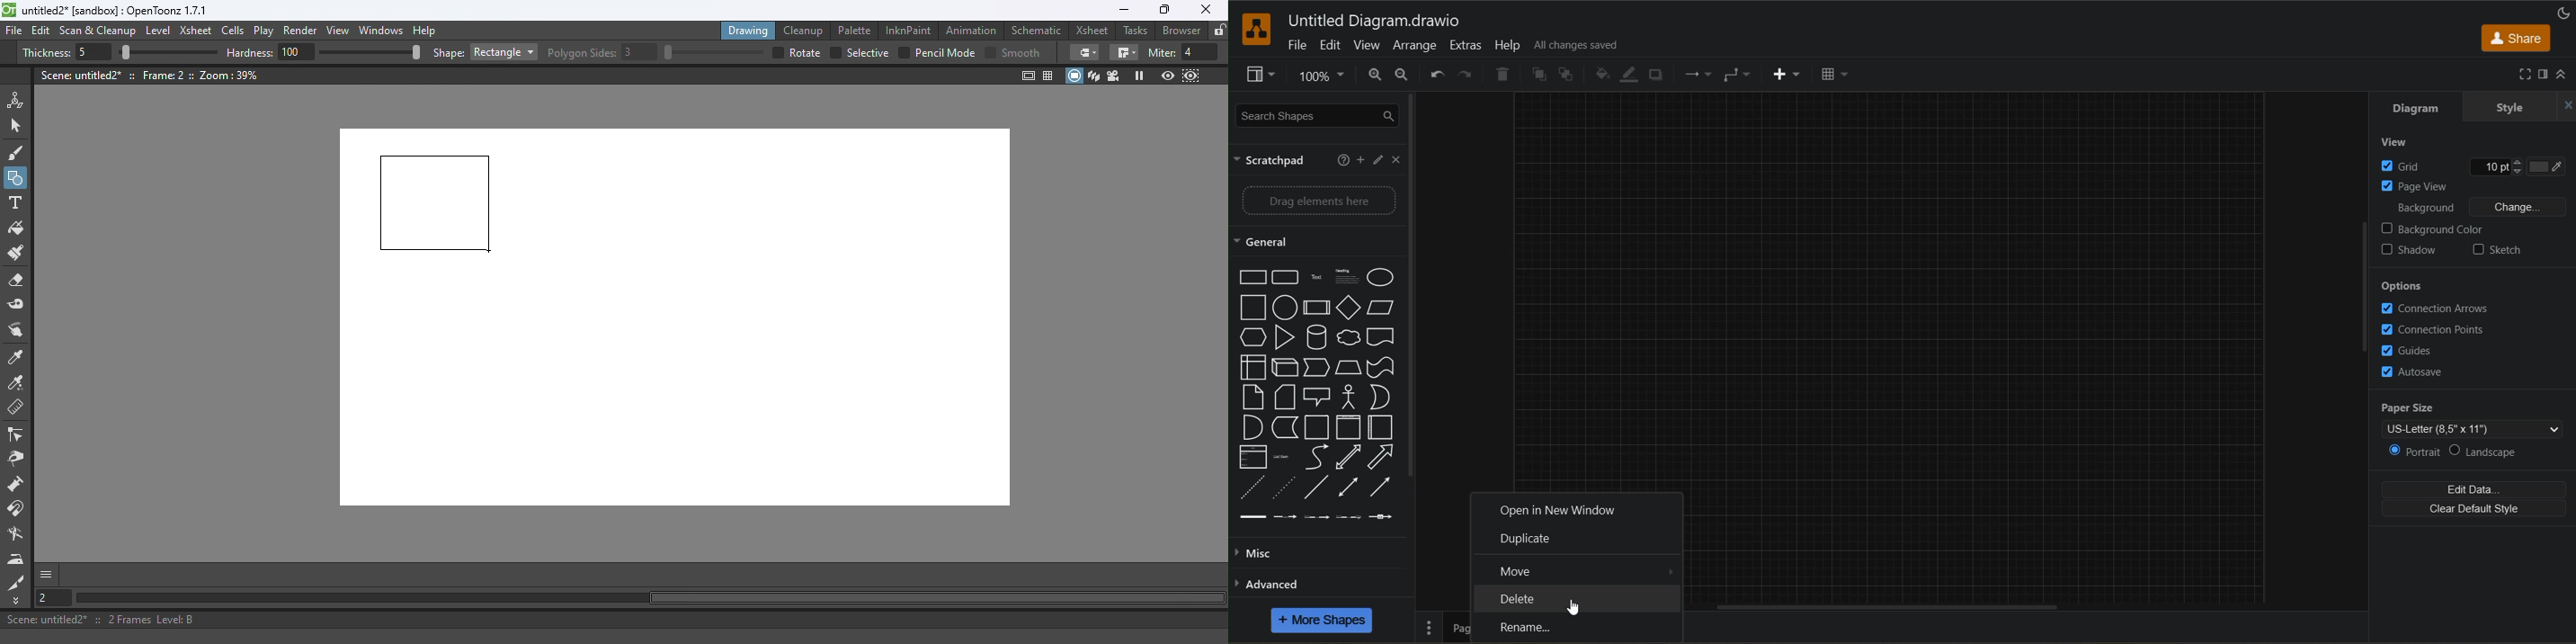  What do you see at coordinates (1263, 556) in the screenshot?
I see `misc` at bounding box center [1263, 556].